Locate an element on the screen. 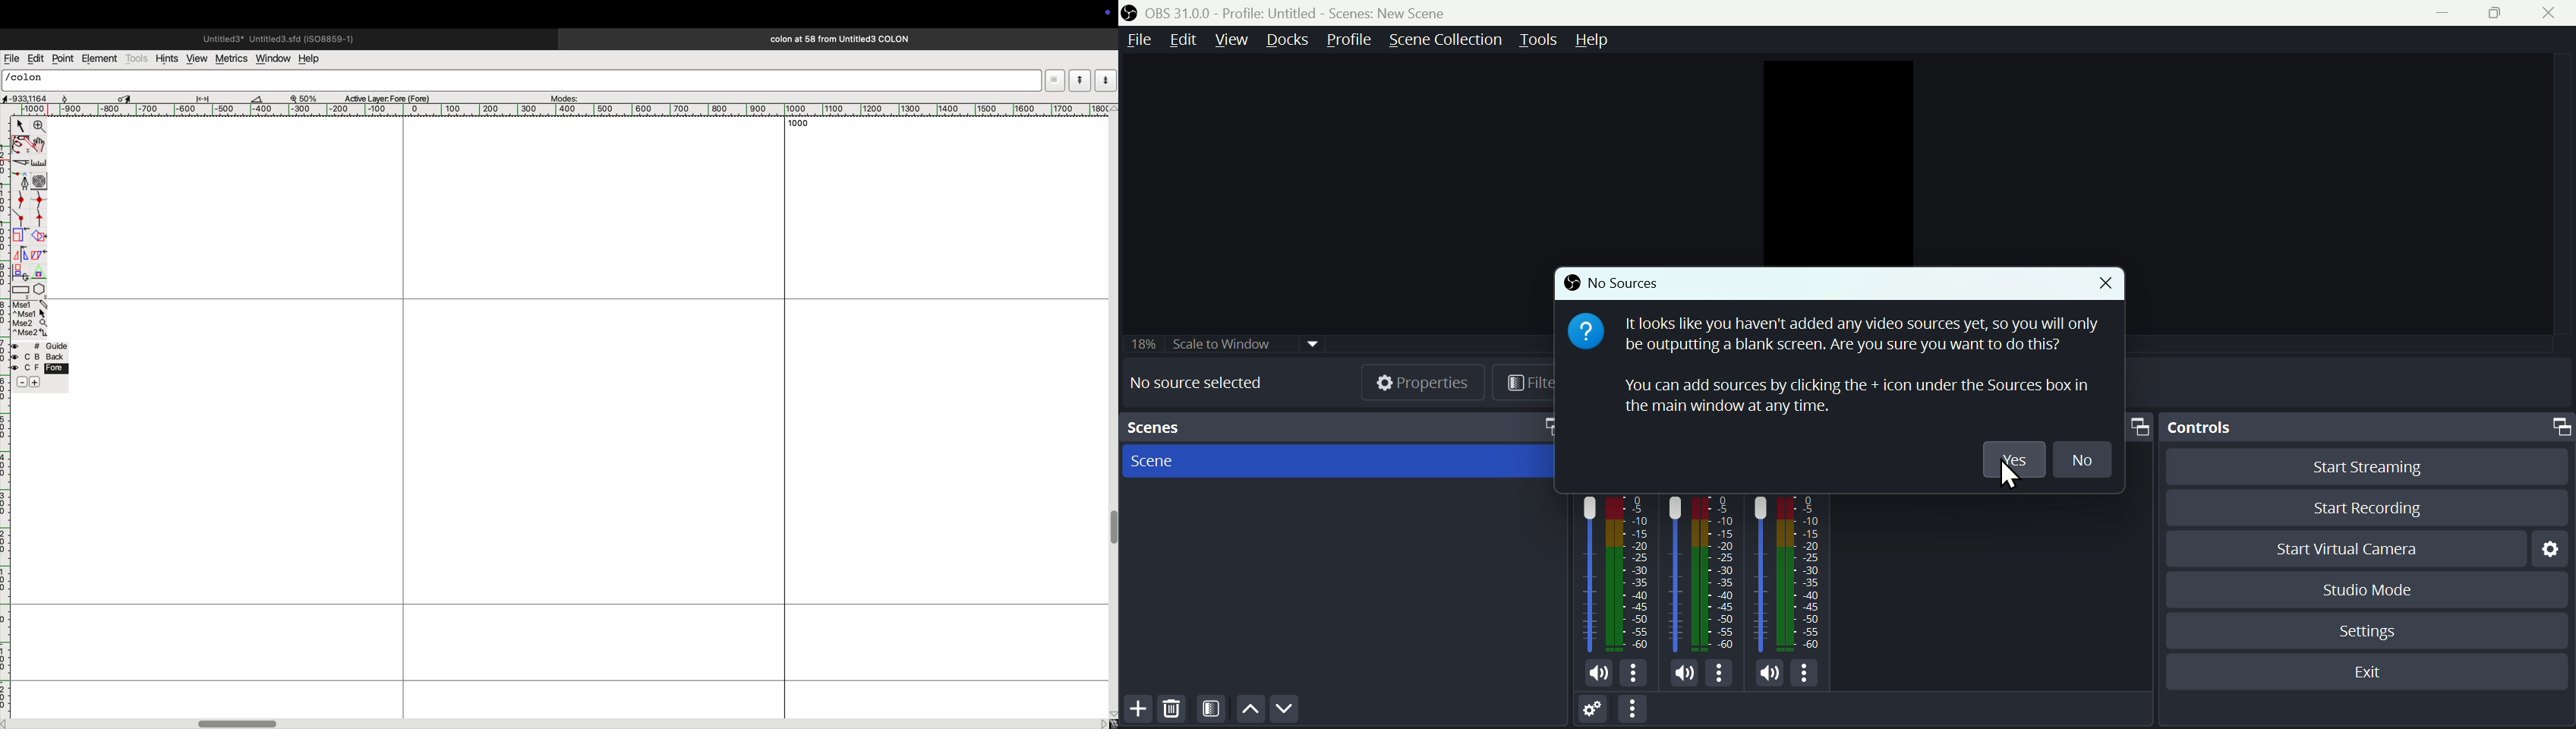  zoom is located at coordinates (40, 127).